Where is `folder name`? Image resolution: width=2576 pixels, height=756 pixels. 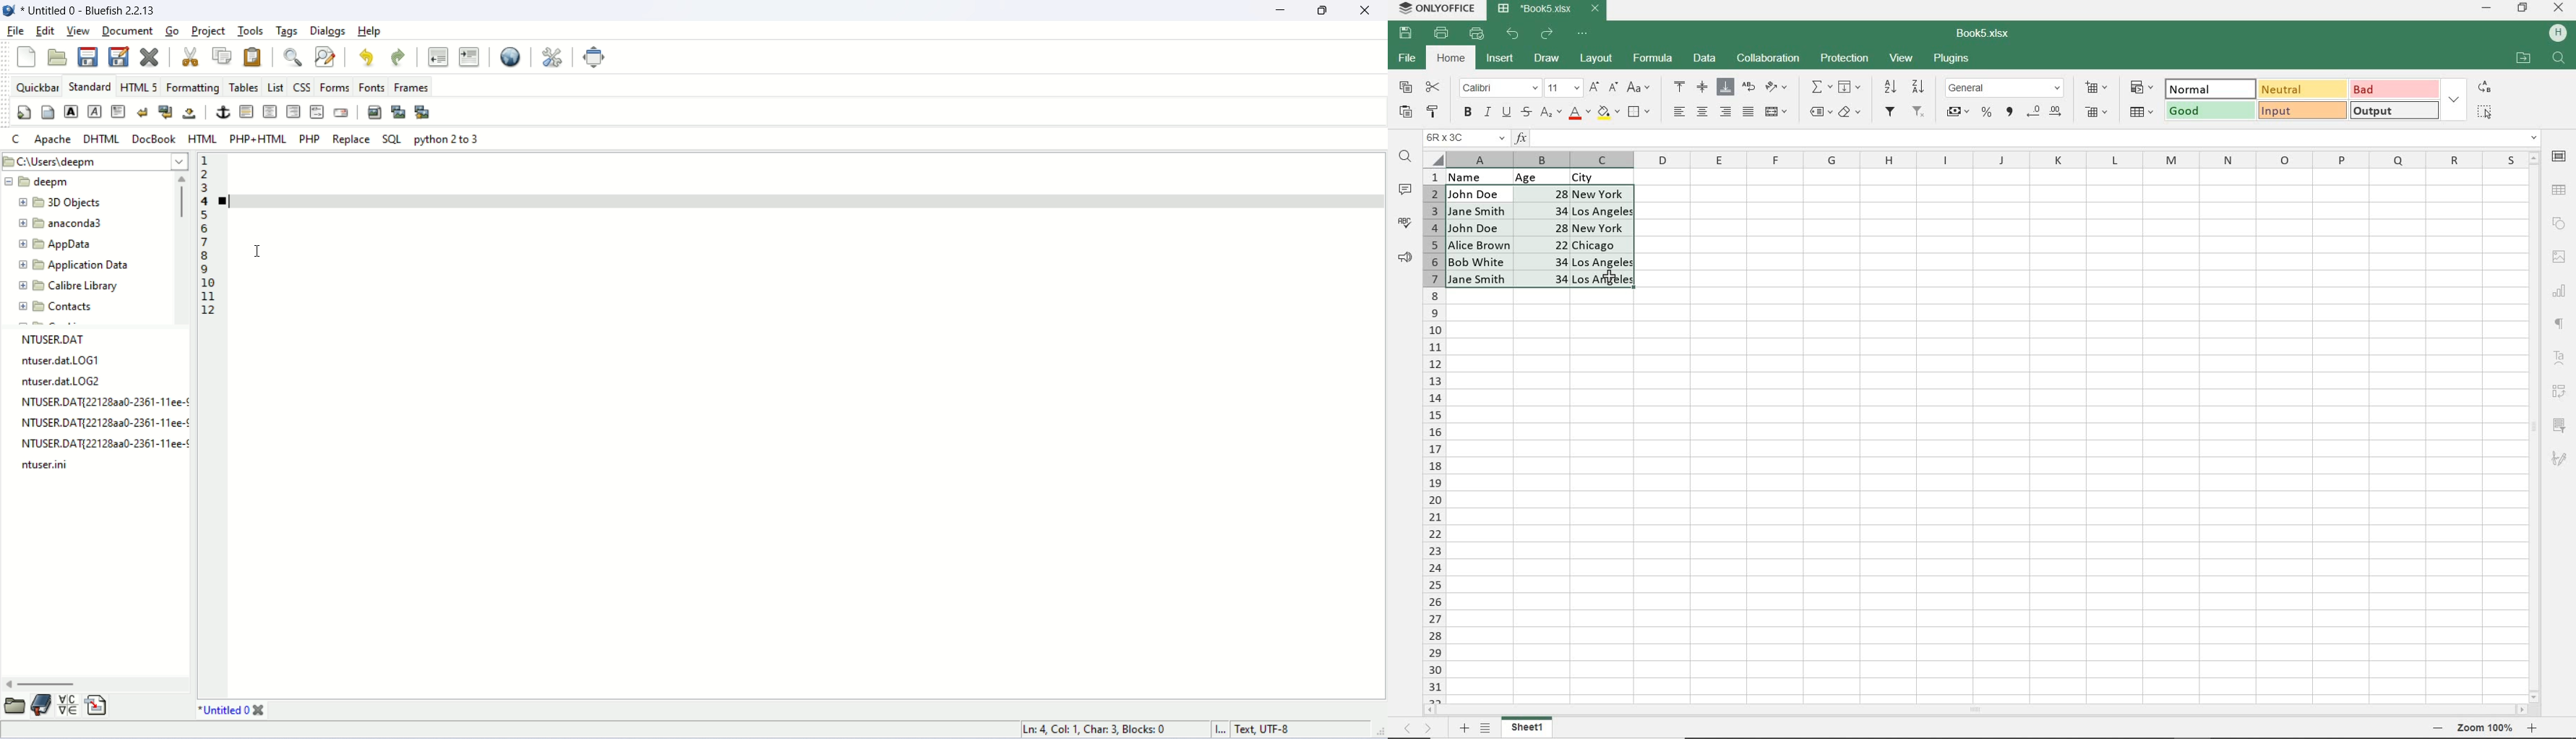
folder name is located at coordinates (87, 265).